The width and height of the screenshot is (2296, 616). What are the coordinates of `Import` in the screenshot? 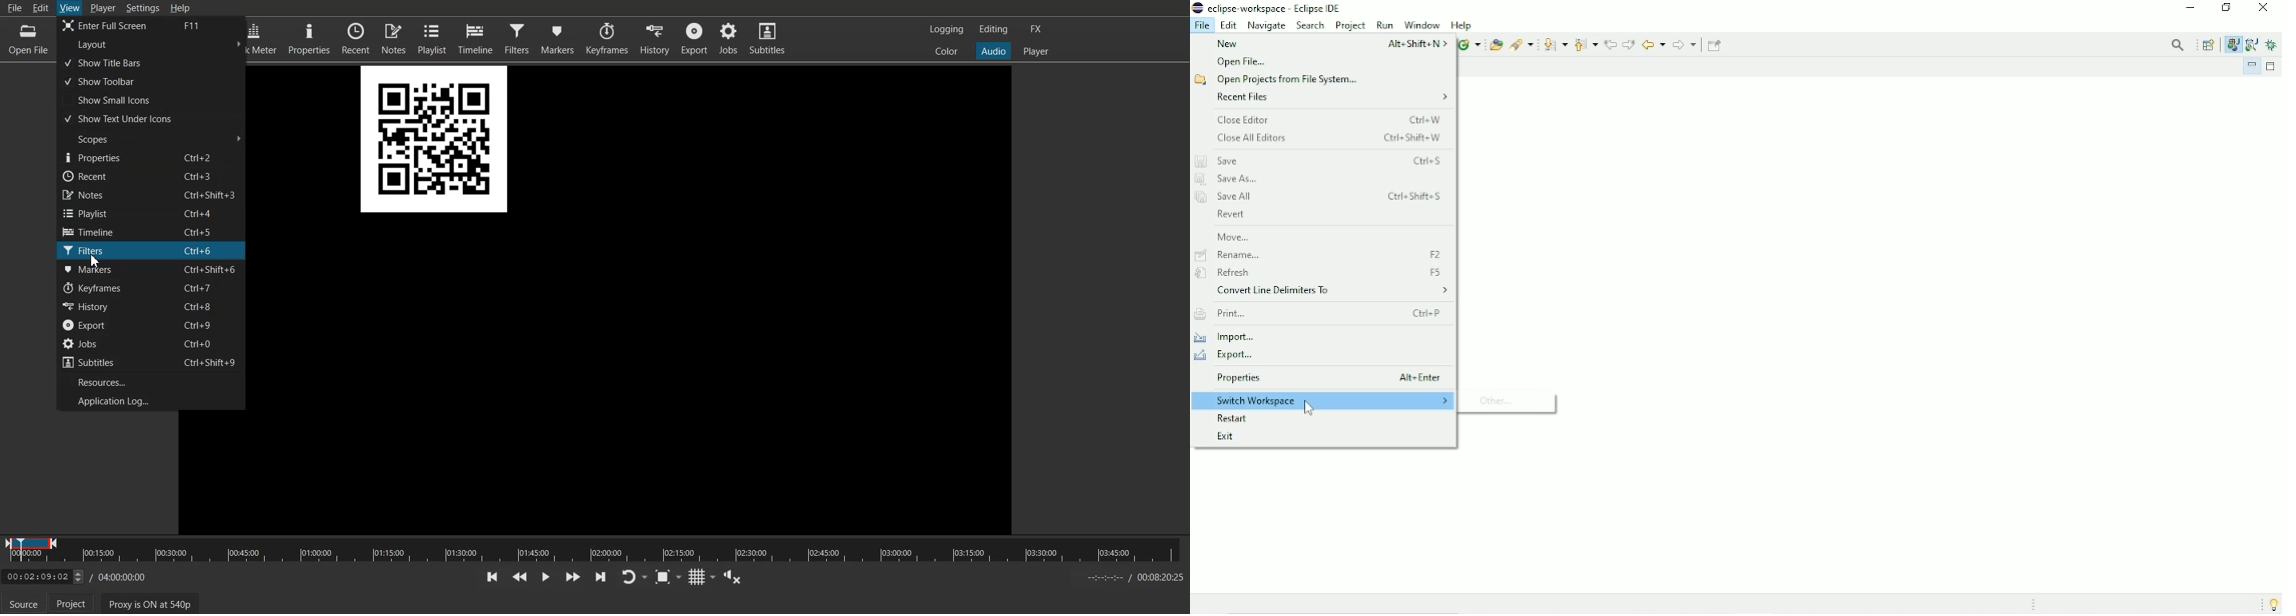 It's located at (1234, 336).